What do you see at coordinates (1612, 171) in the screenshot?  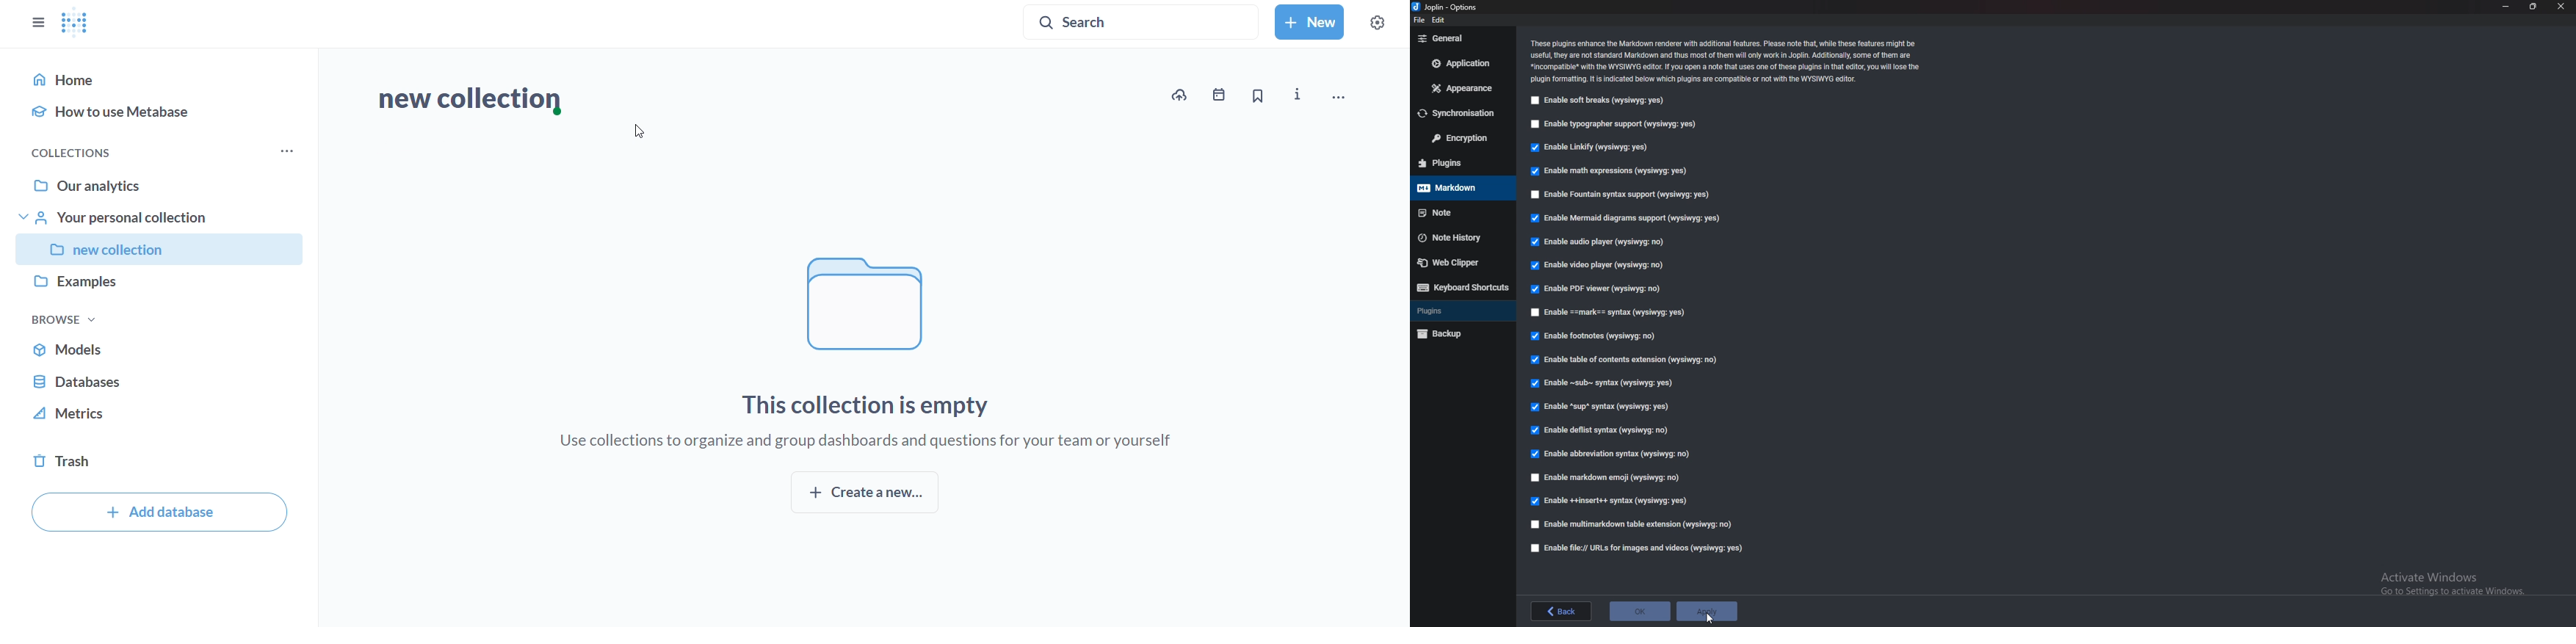 I see `enable math expressions` at bounding box center [1612, 171].